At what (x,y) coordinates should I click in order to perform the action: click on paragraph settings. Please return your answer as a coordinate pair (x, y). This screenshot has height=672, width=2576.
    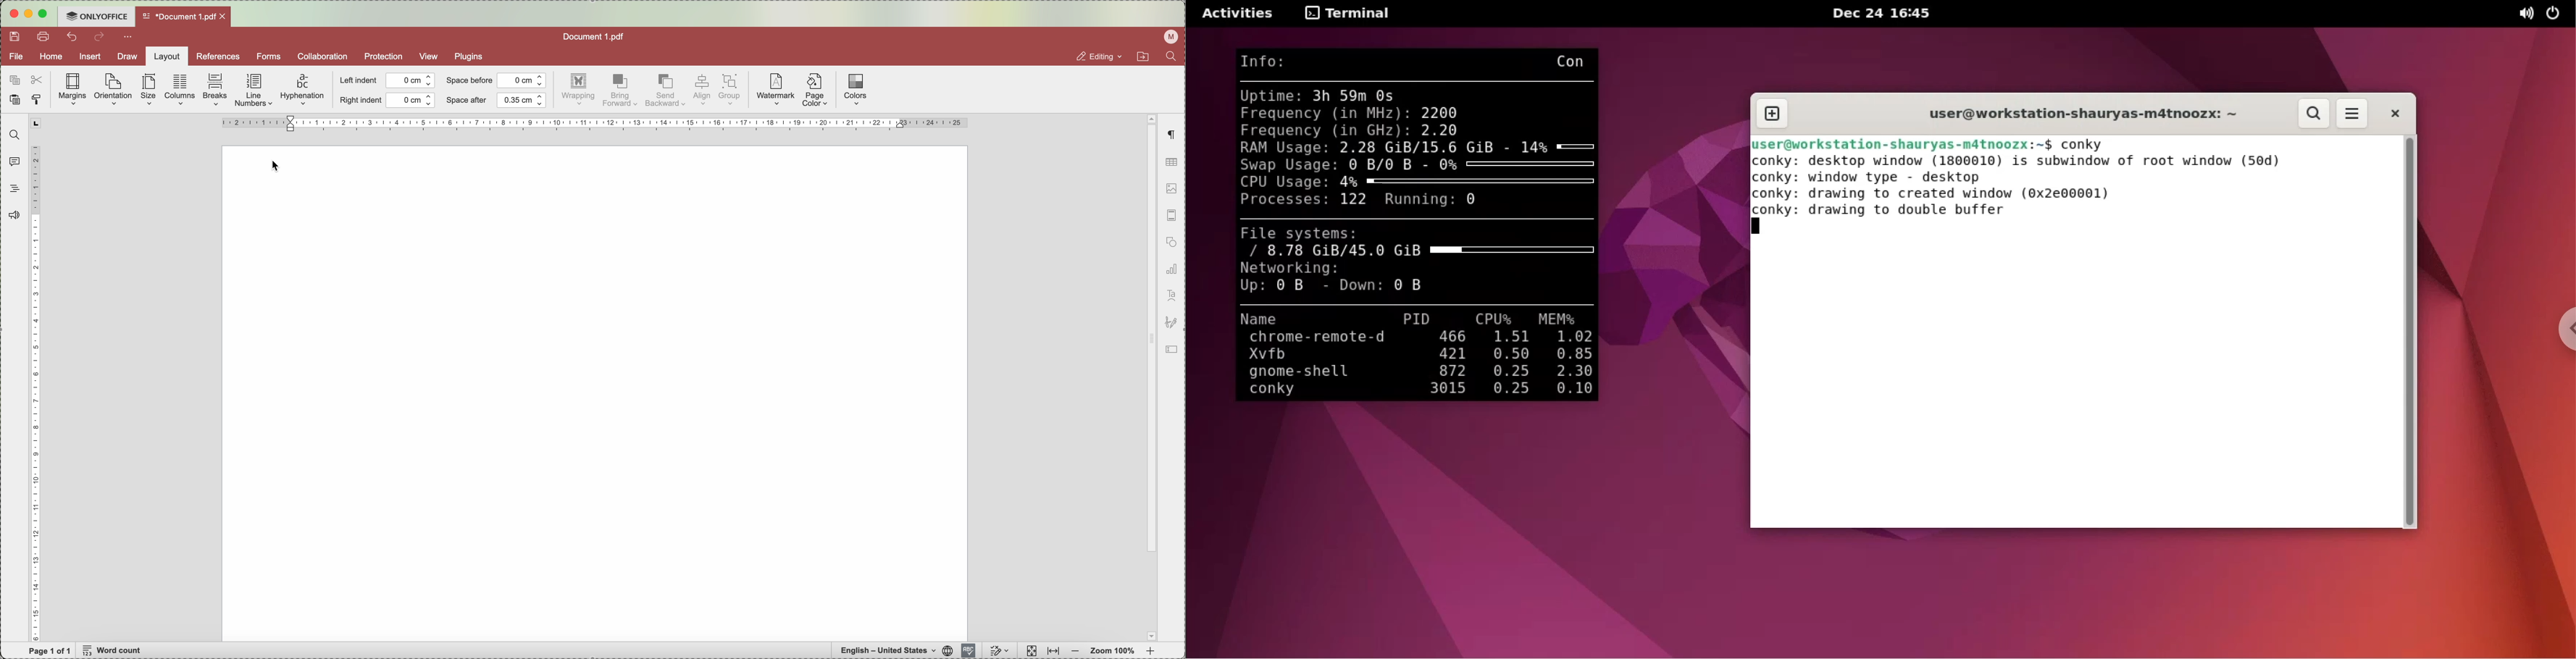
    Looking at the image, I should click on (1172, 135).